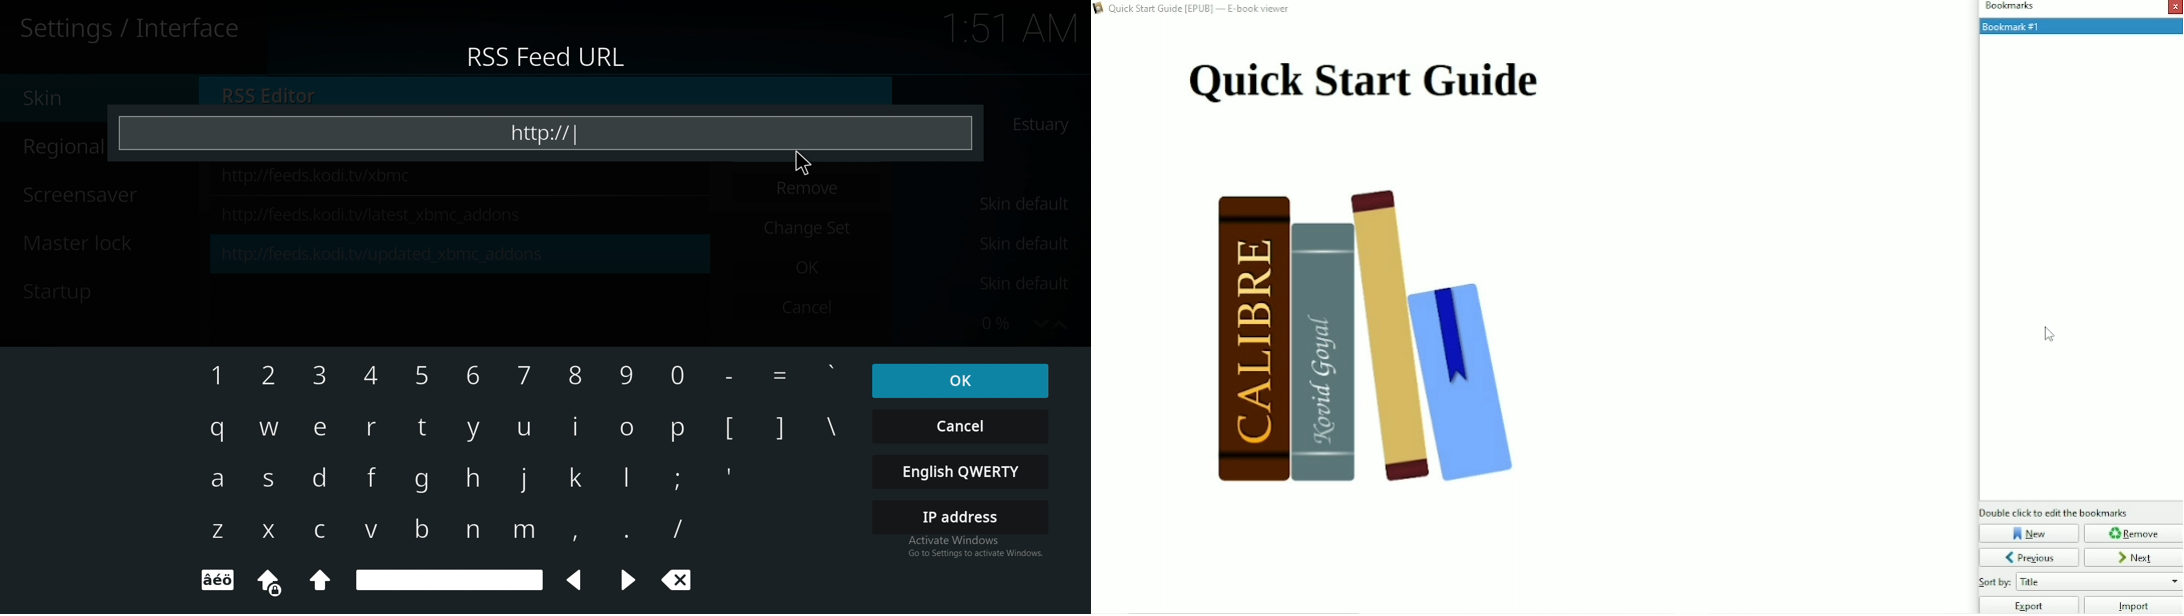 This screenshot has width=2184, height=616. I want to click on keyboard Input, so click(422, 425).